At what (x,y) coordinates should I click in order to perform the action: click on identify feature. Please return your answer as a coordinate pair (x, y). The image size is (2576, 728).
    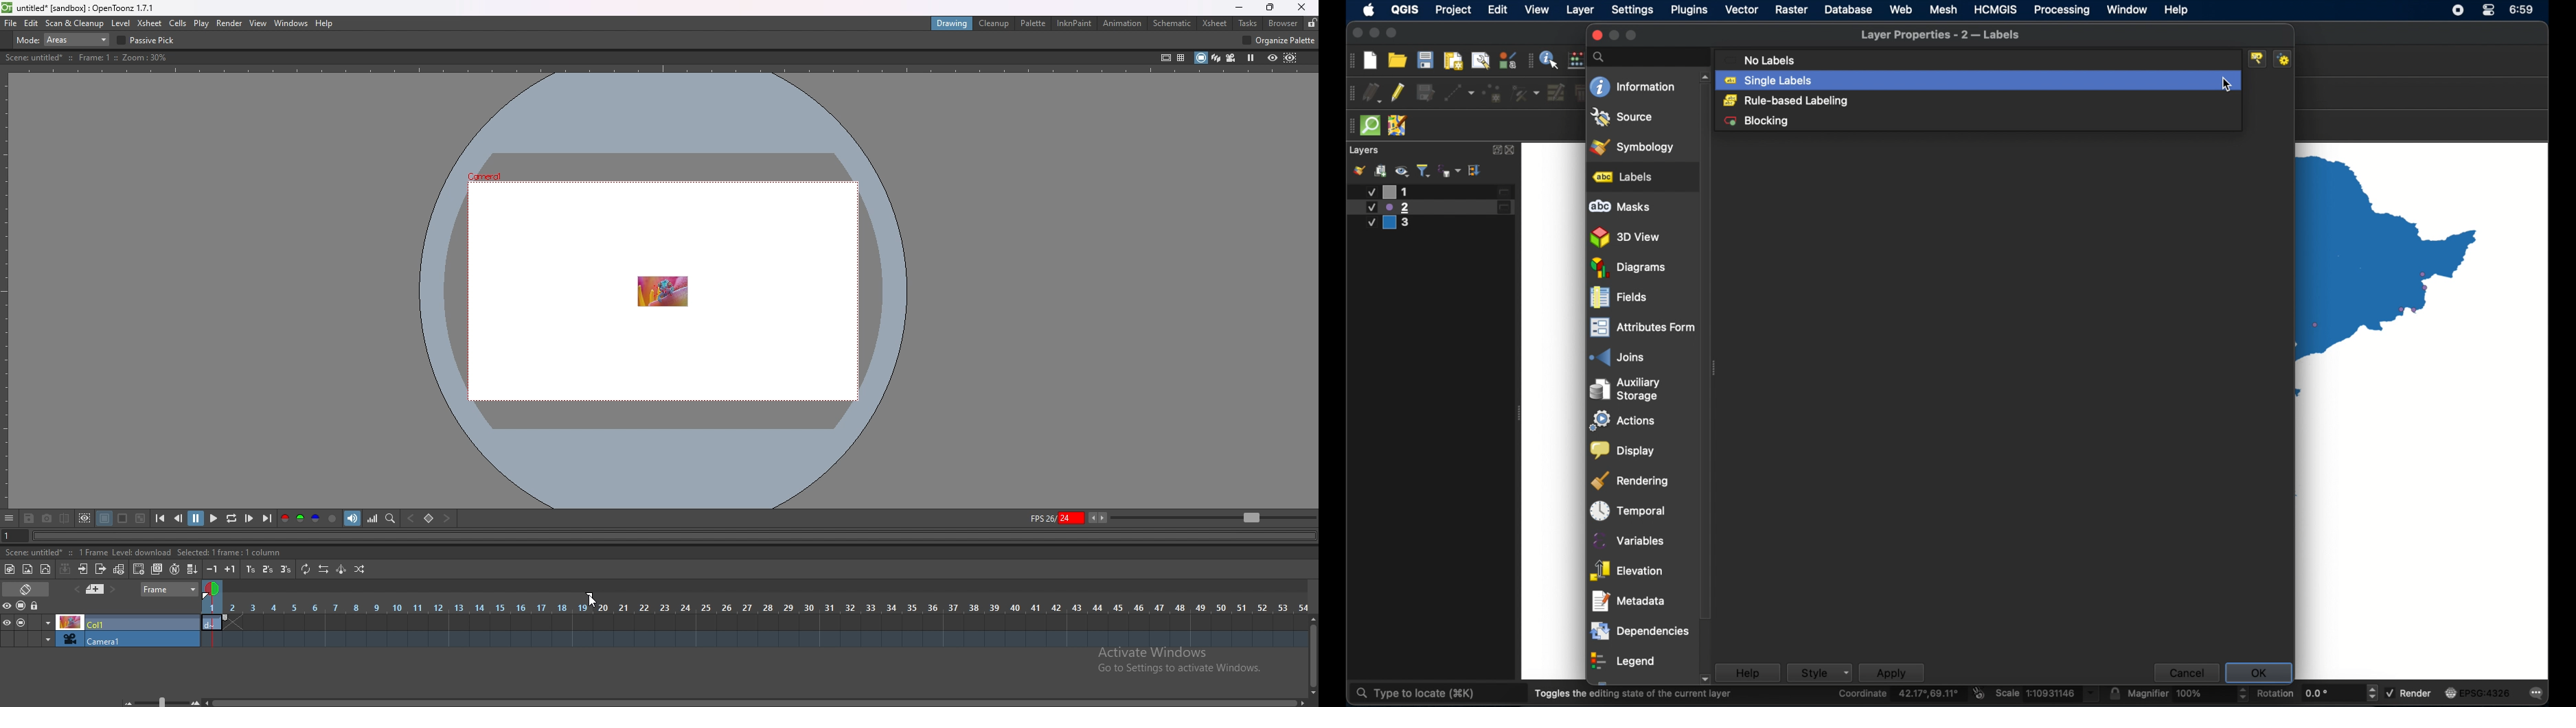
    Looking at the image, I should click on (1550, 59).